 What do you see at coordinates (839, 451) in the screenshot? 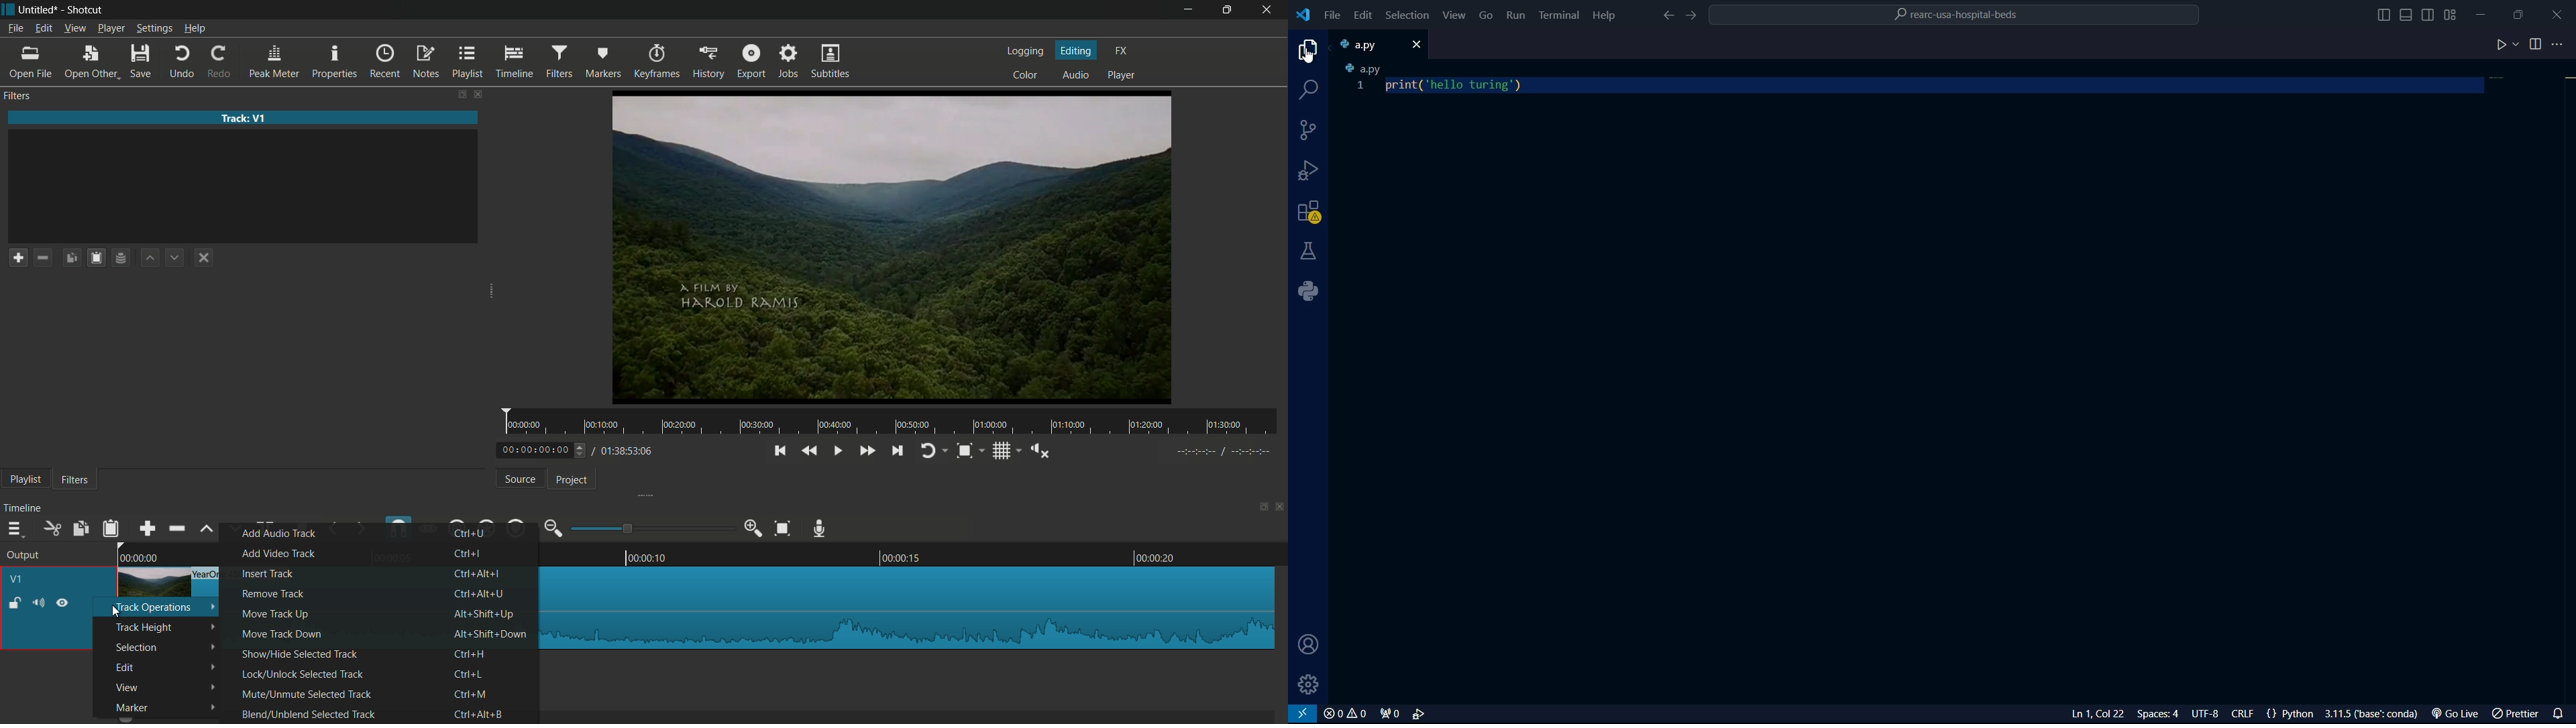
I see `toggle play or pause` at bounding box center [839, 451].